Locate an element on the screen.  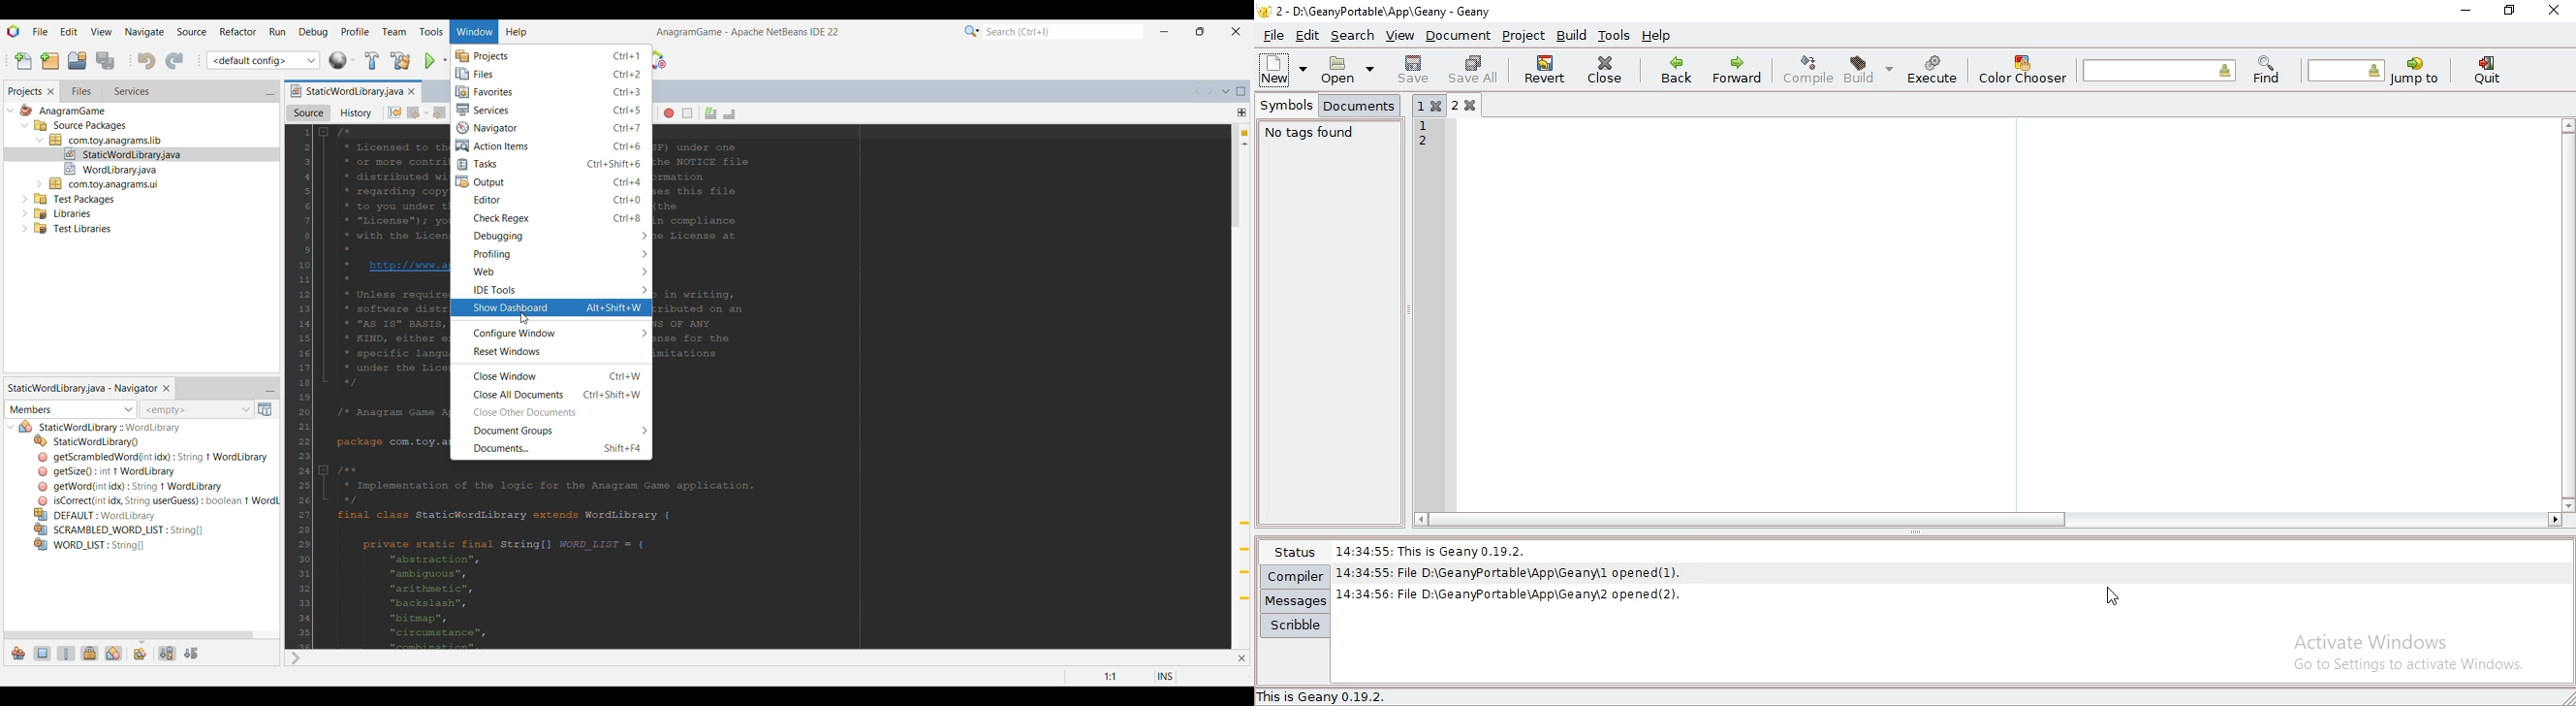
Scroll documents left is located at coordinates (1198, 91).